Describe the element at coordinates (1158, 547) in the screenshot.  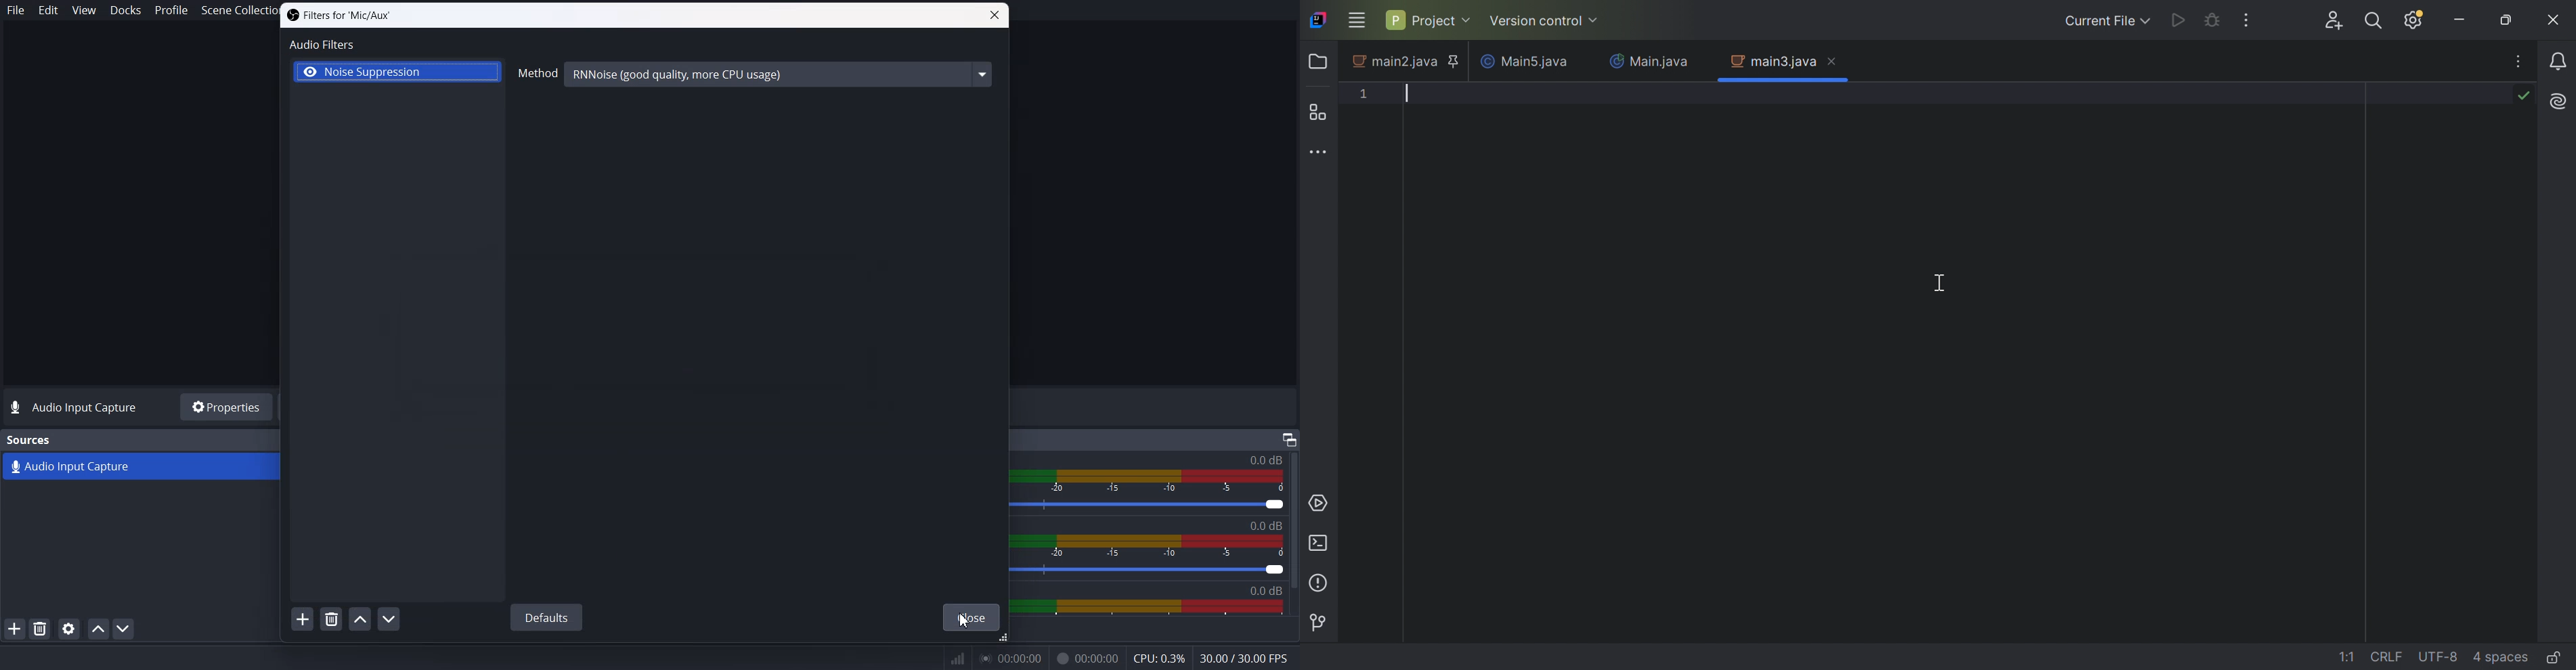
I see `Volume Indicator` at that location.